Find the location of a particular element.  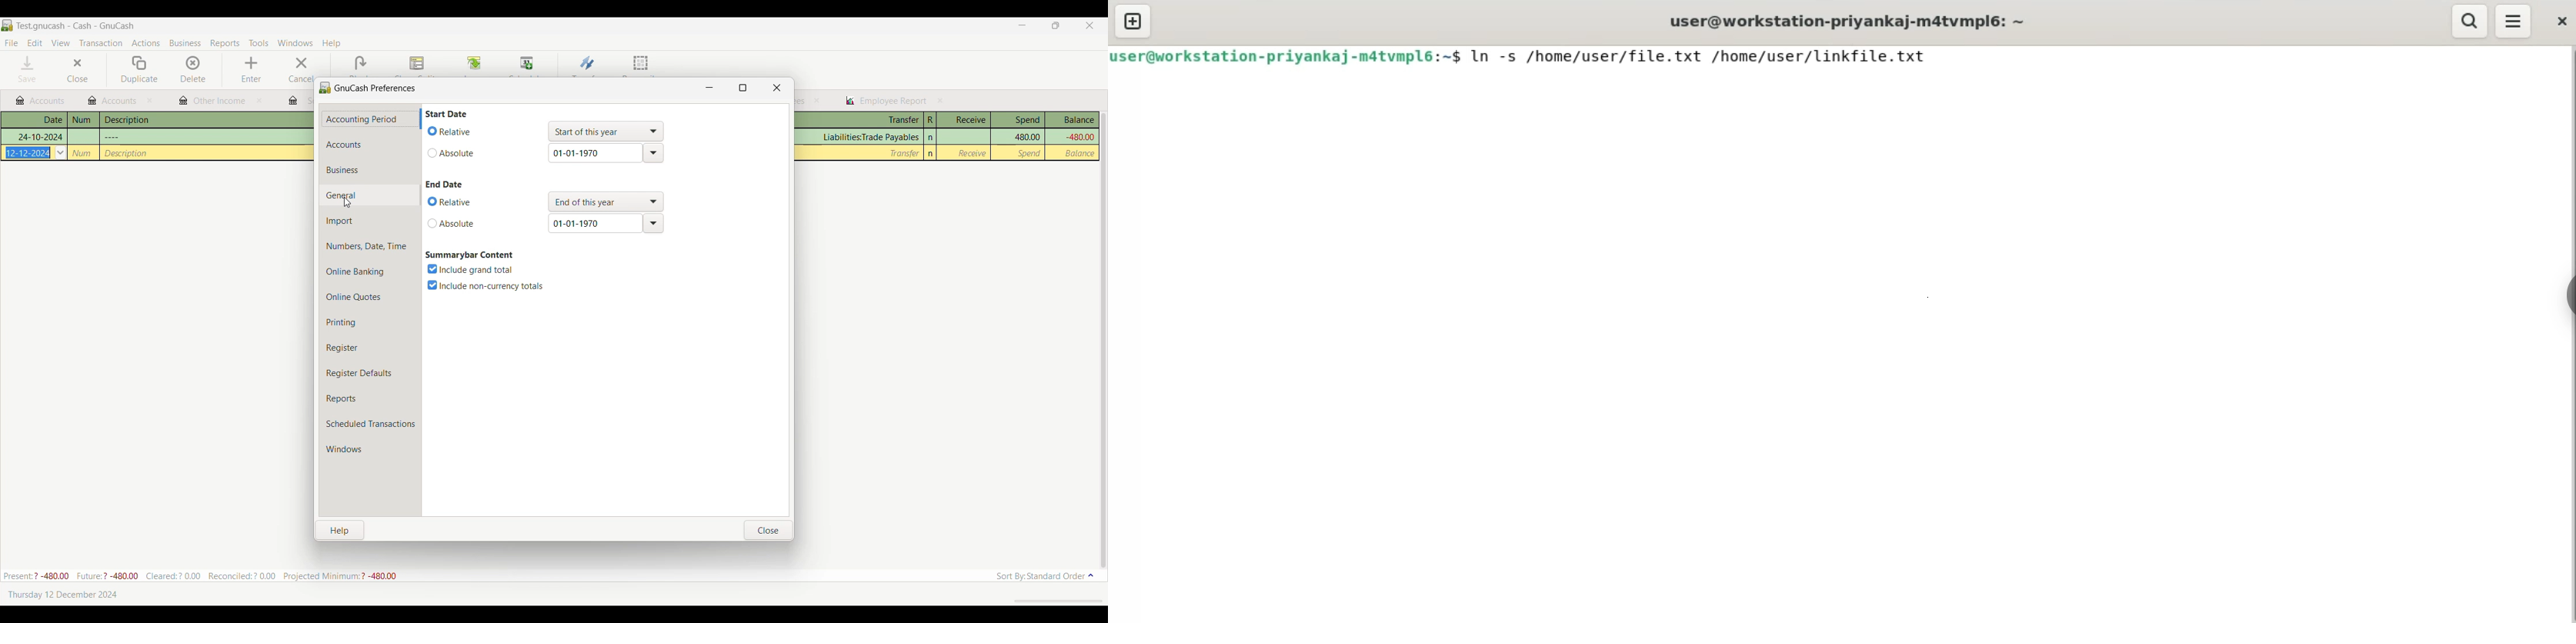

Printing is located at coordinates (369, 322).